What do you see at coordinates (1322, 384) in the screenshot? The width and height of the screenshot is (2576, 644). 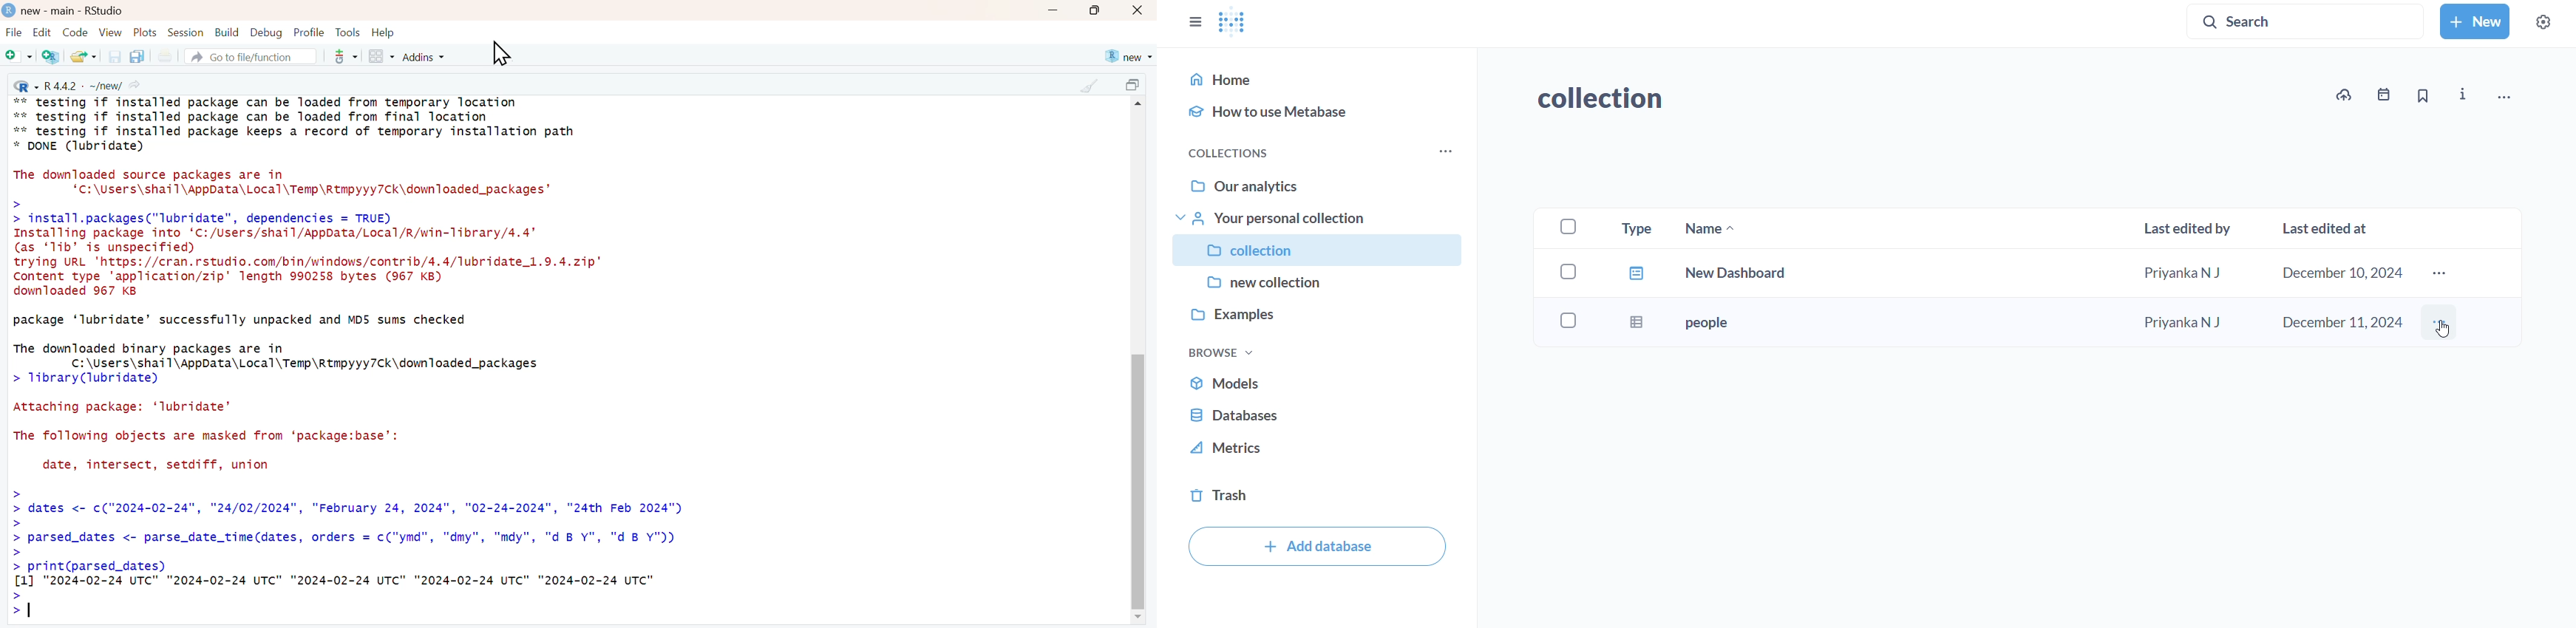 I see `models` at bounding box center [1322, 384].